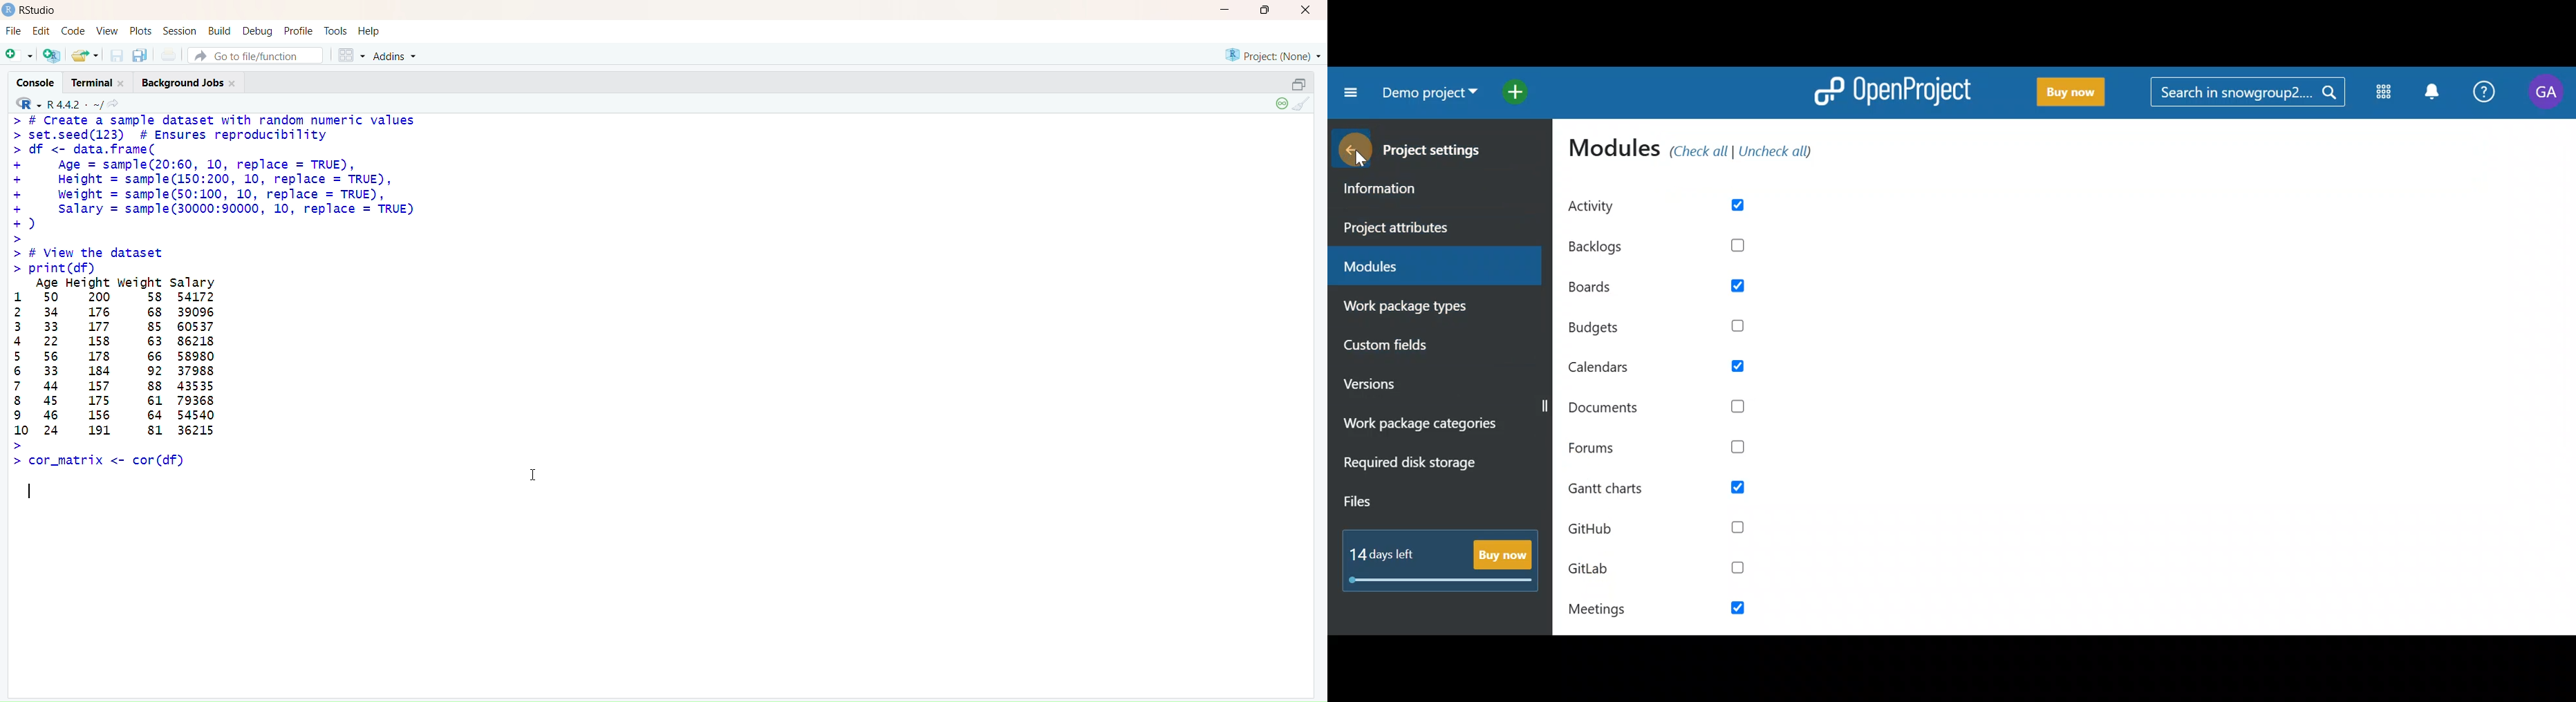 The height and width of the screenshot is (728, 2576). I want to click on Work package types, so click(1428, 309).